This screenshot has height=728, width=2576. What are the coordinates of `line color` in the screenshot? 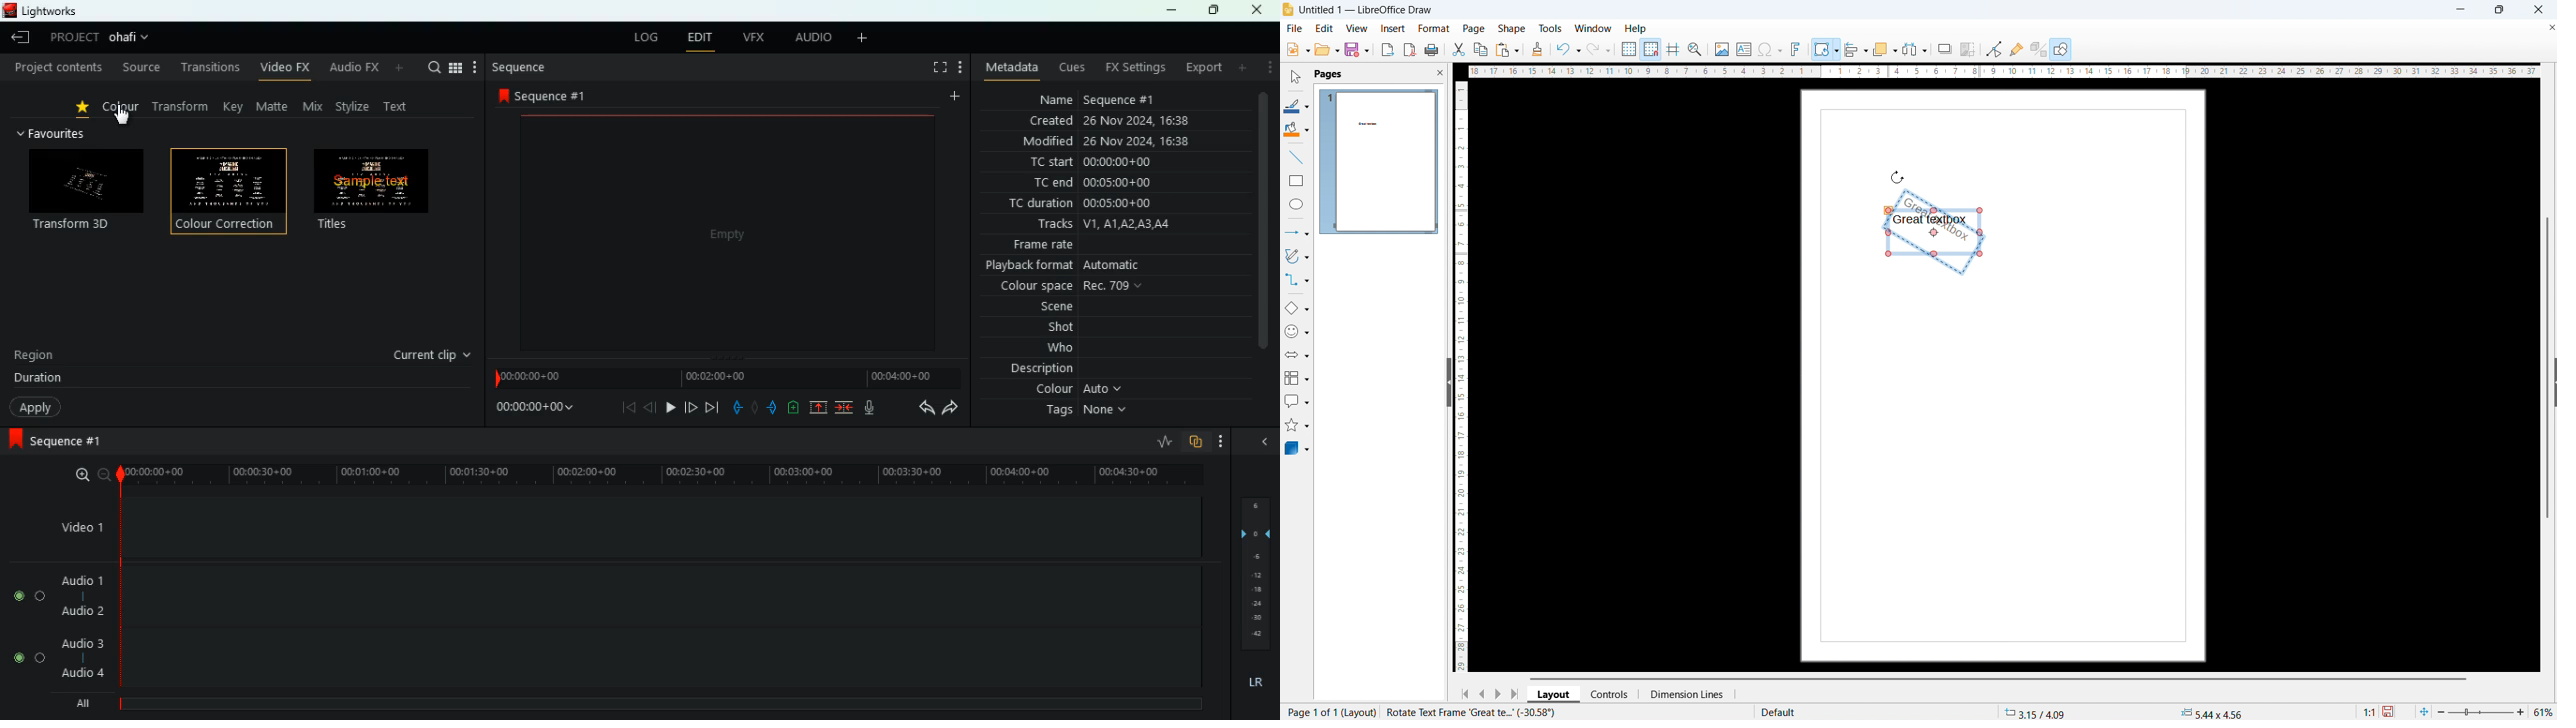 It's located at (1297, 105).